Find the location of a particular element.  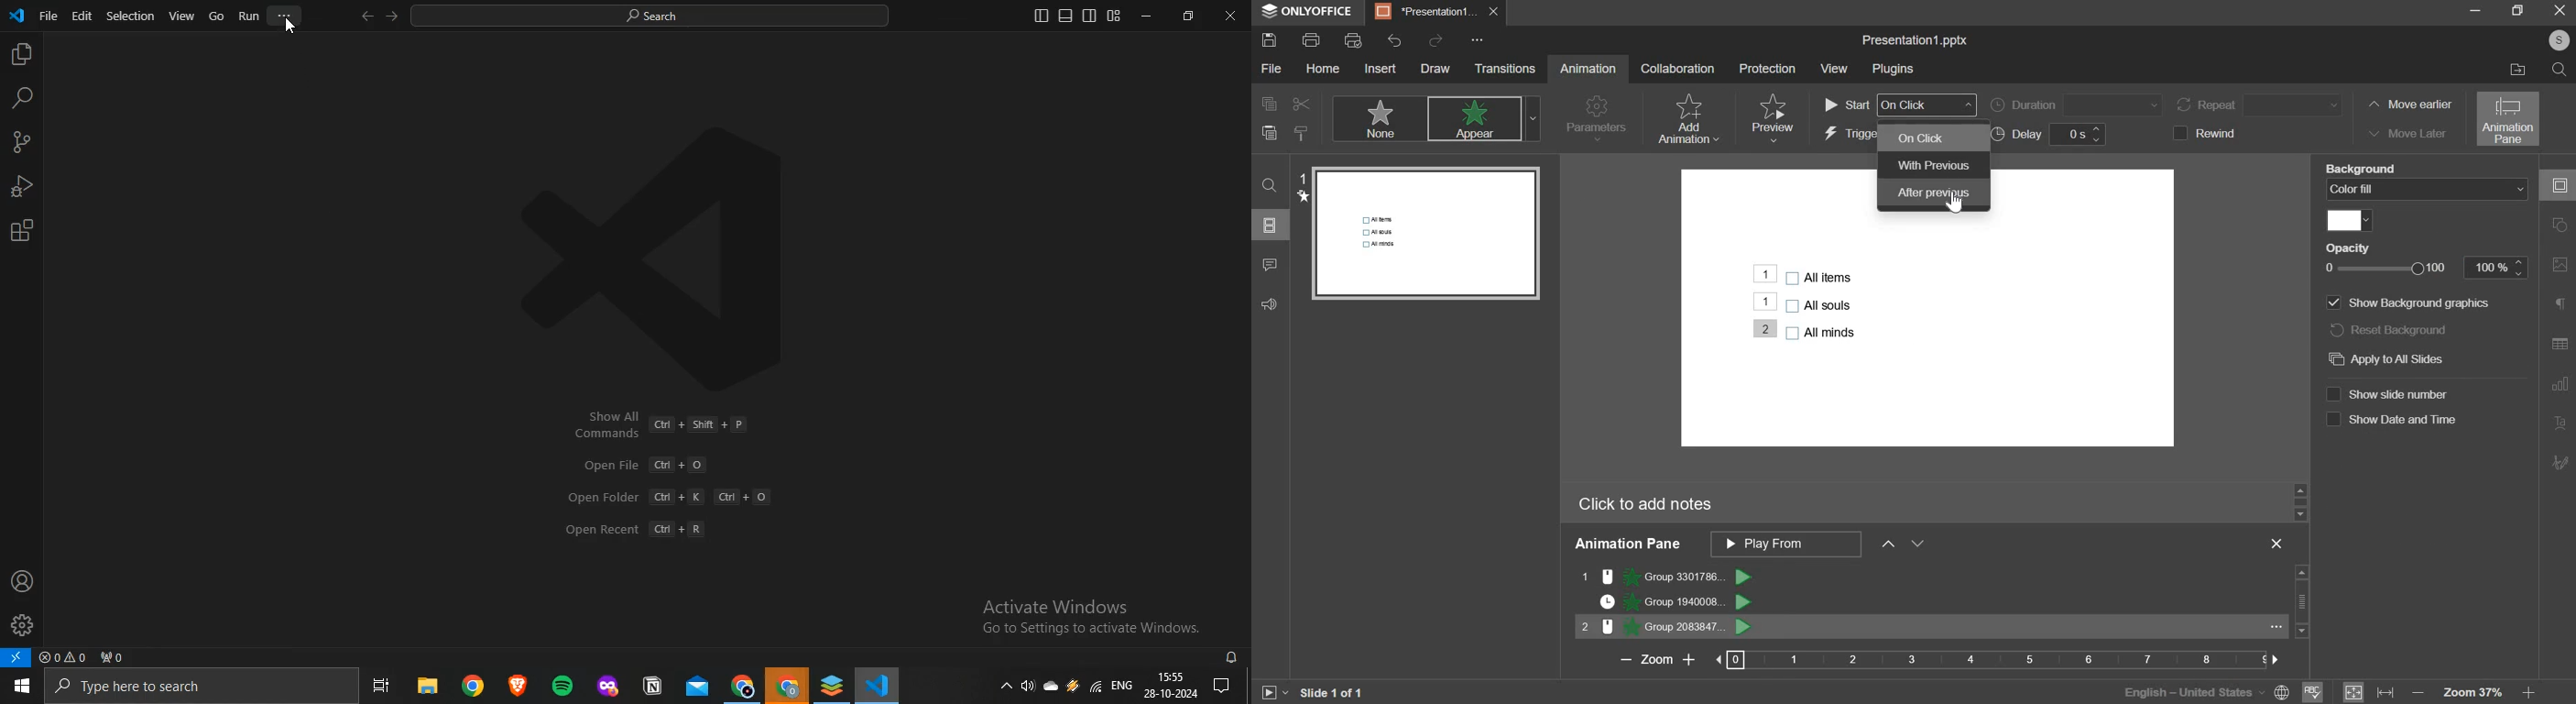

slideshow is located at coordinates (1274, 691).